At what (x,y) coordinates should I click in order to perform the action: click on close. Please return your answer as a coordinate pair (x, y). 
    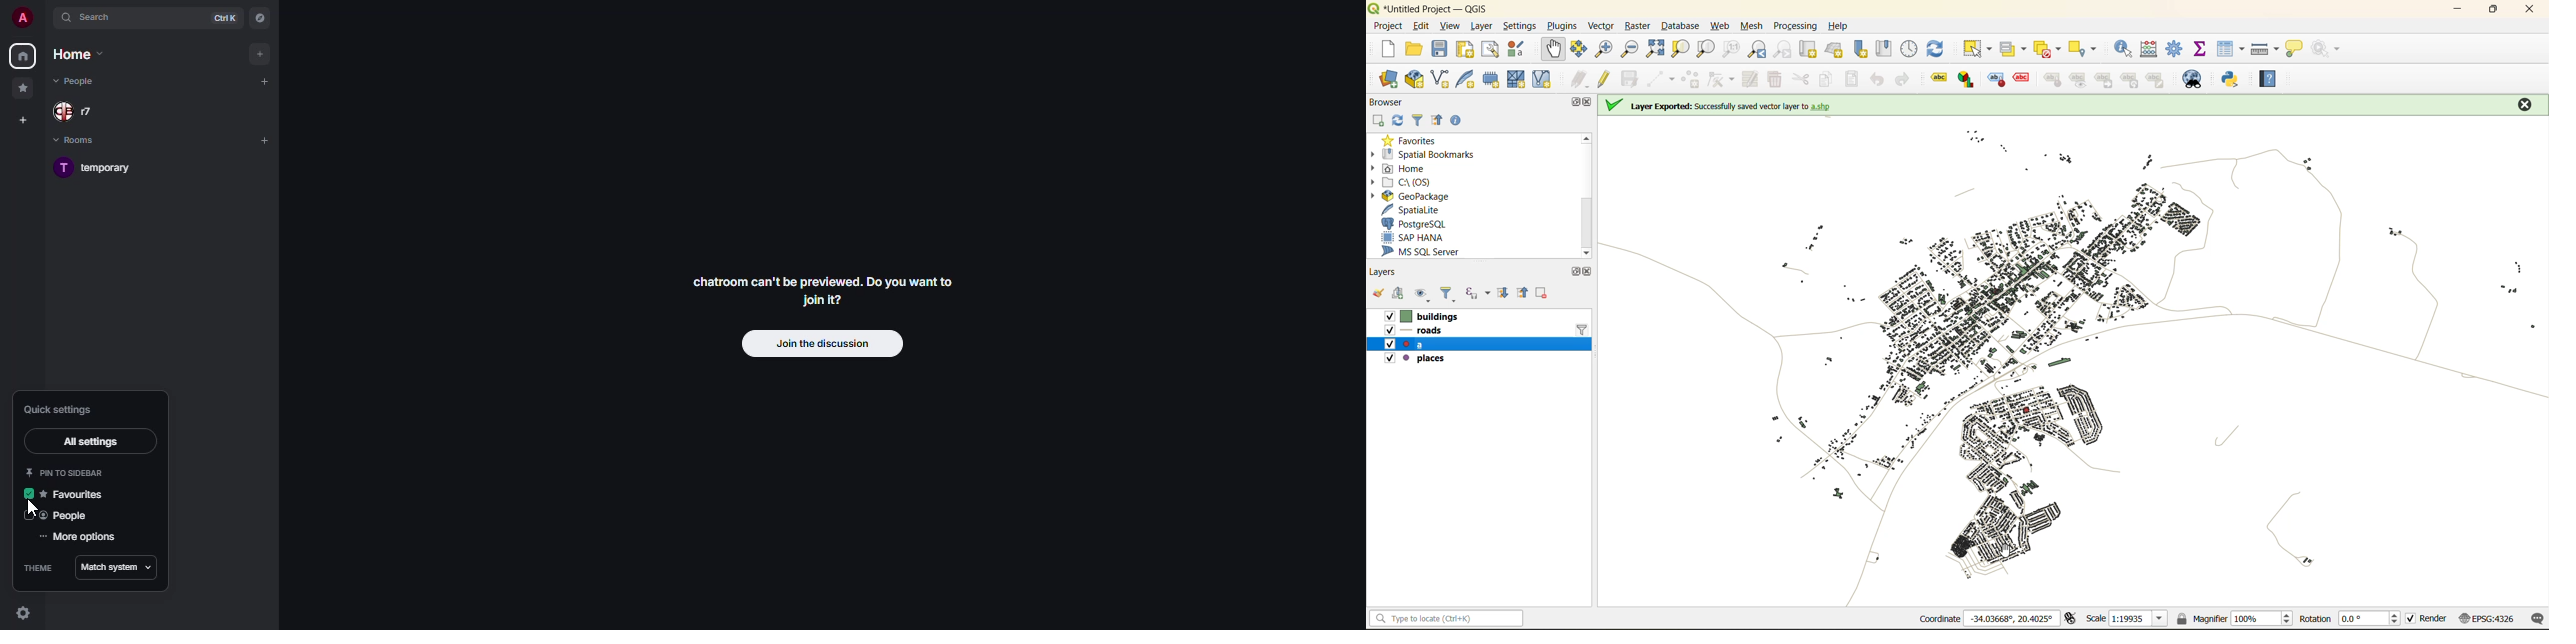
    Looking at the image, I should click on (1588, 273).